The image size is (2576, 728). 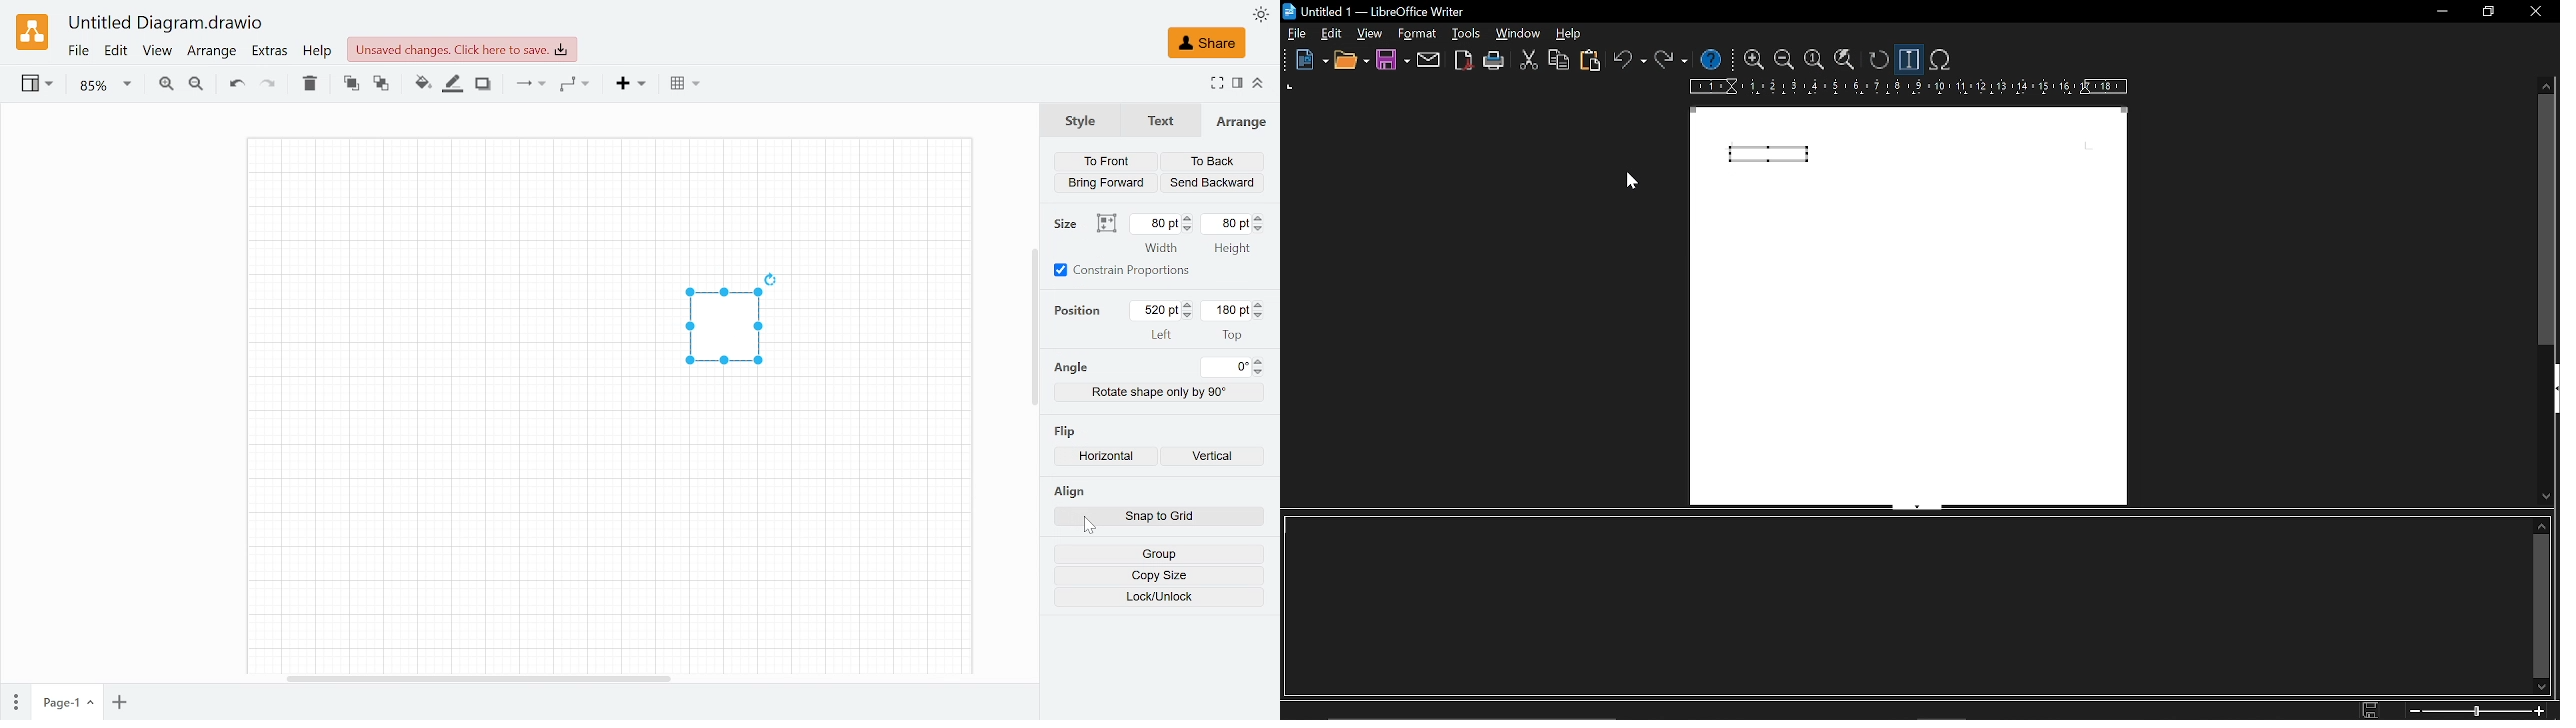 What do you see at coordinates (34, 31) in the screenshot?
I see `Draw.io logo` at bounding box center [34, 31].